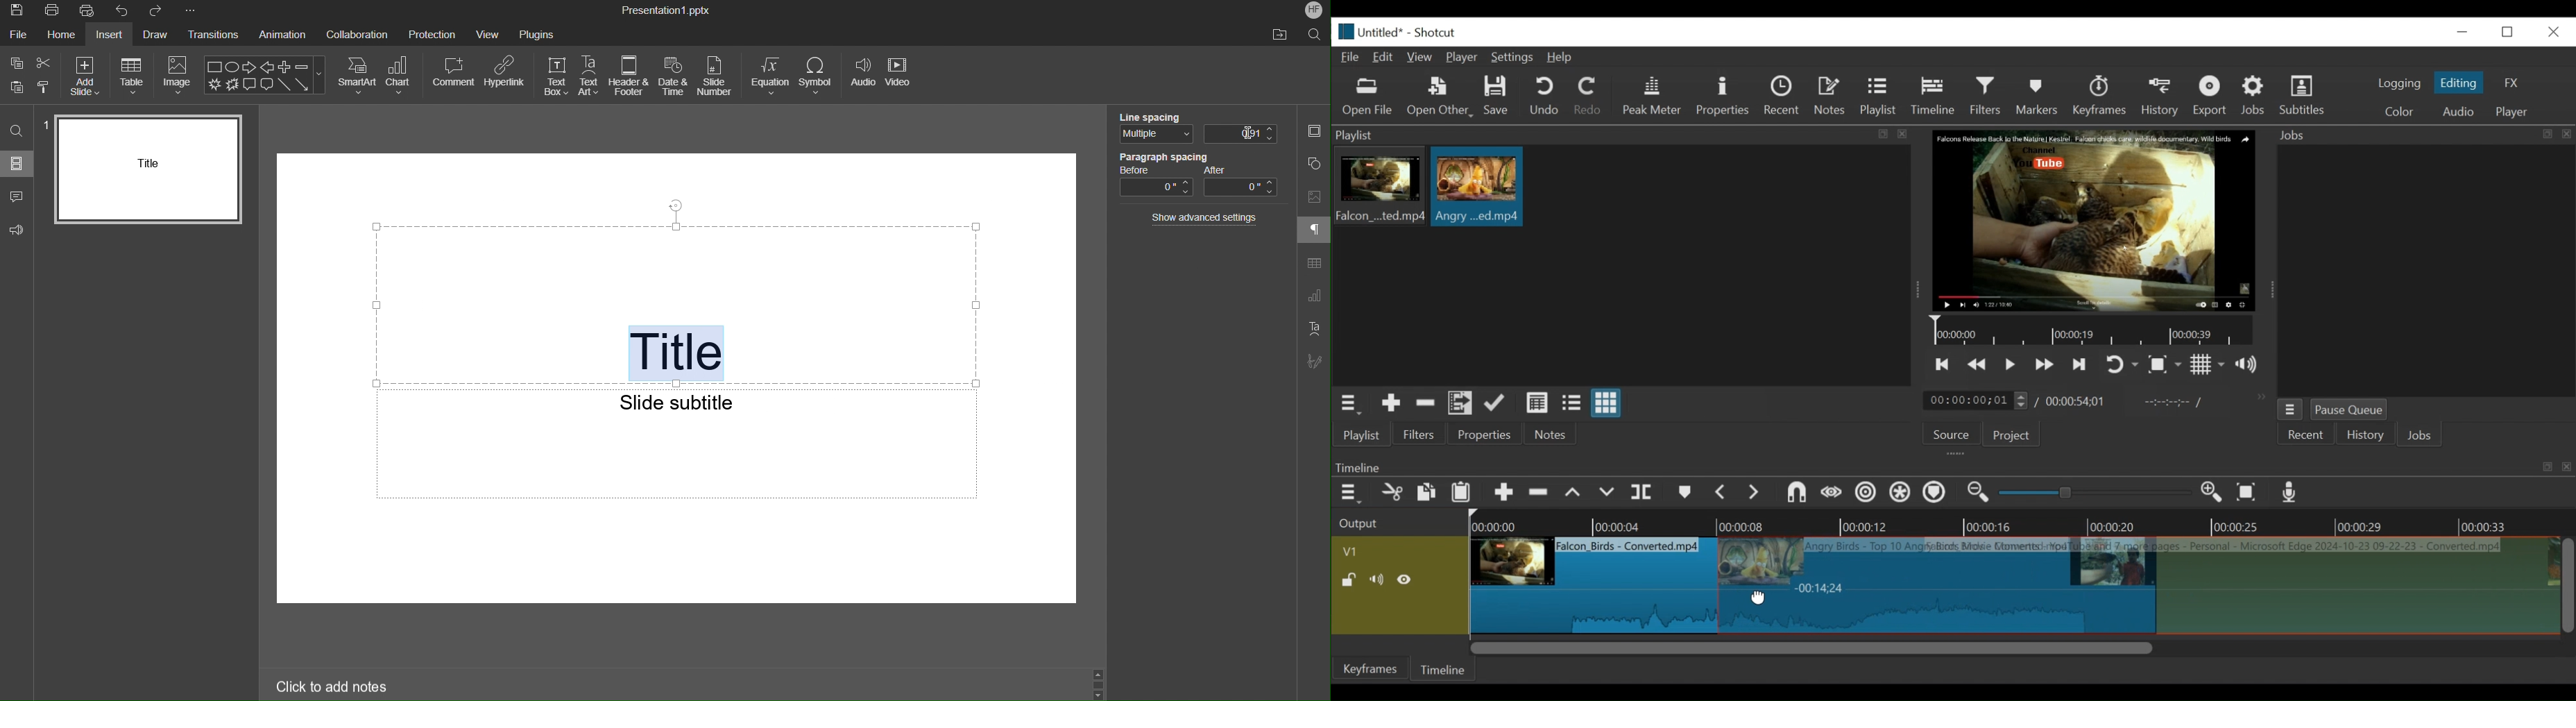  What do you see at coordinates (2022, 523) in the screenshot?
I see `Timeline` at bounding box center [2022, 523].